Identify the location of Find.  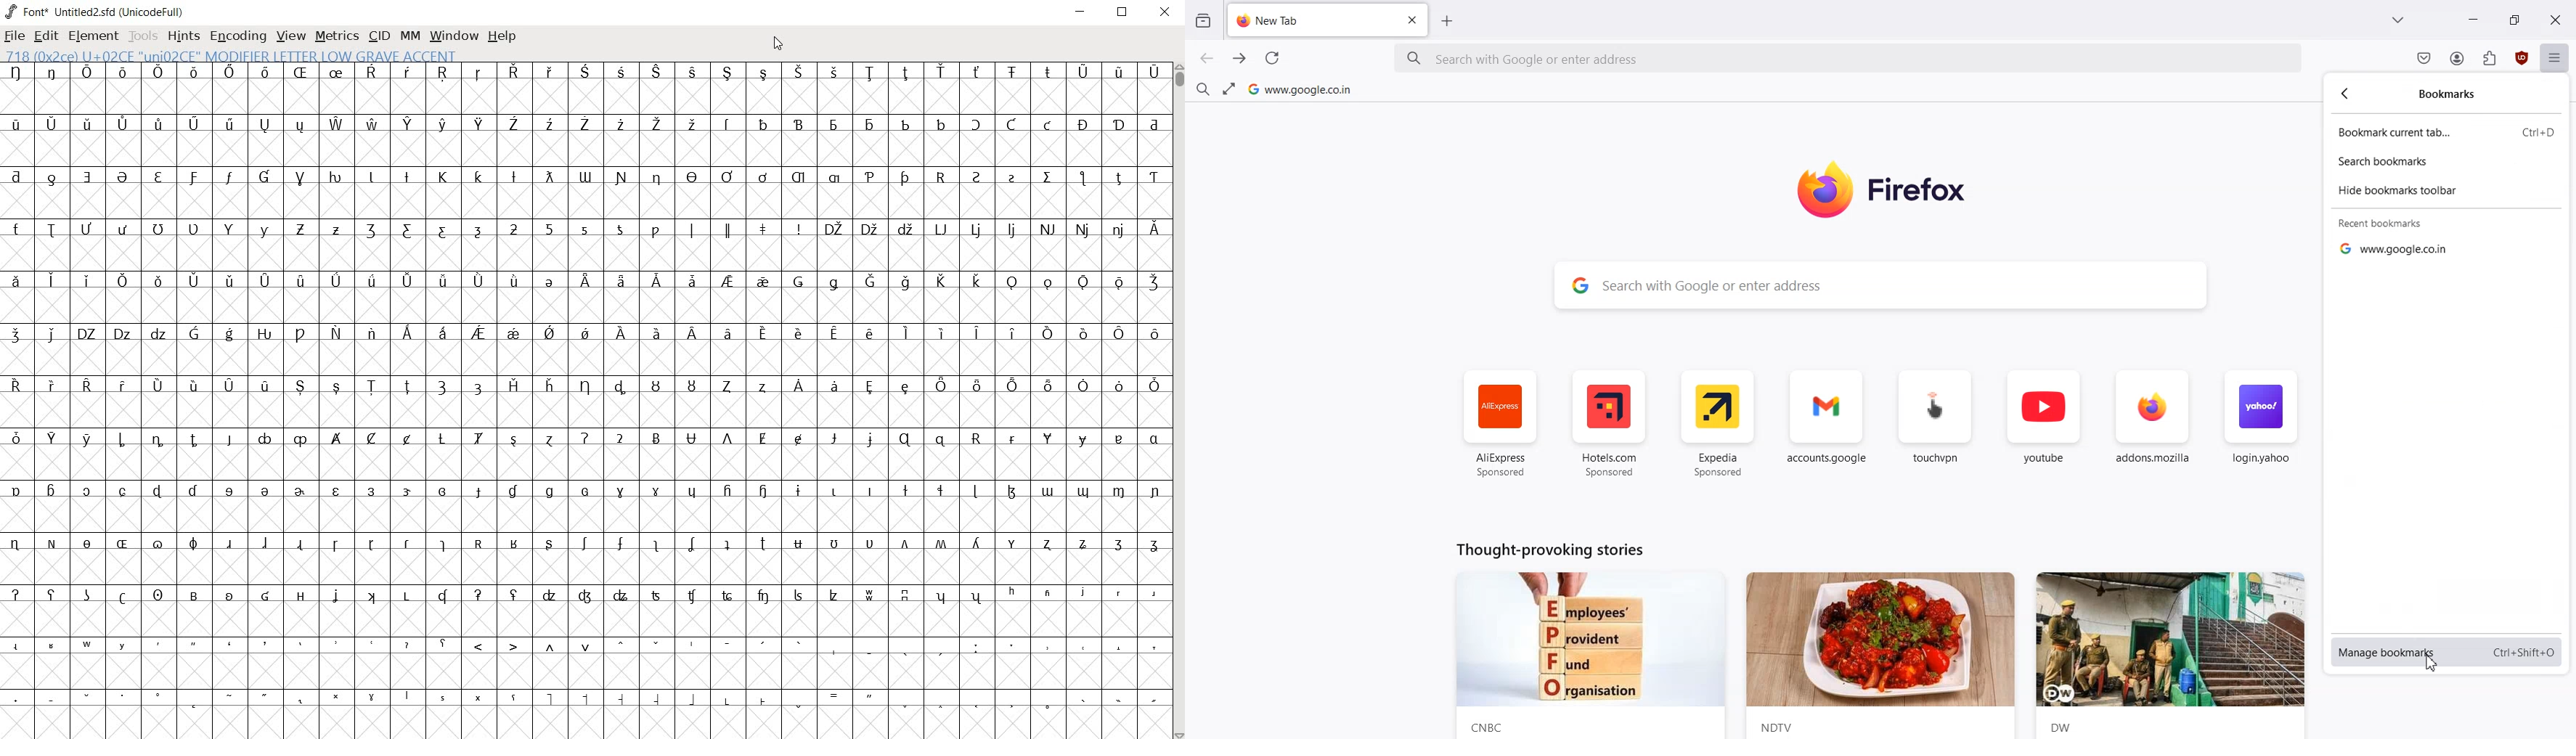
(1202, 87).